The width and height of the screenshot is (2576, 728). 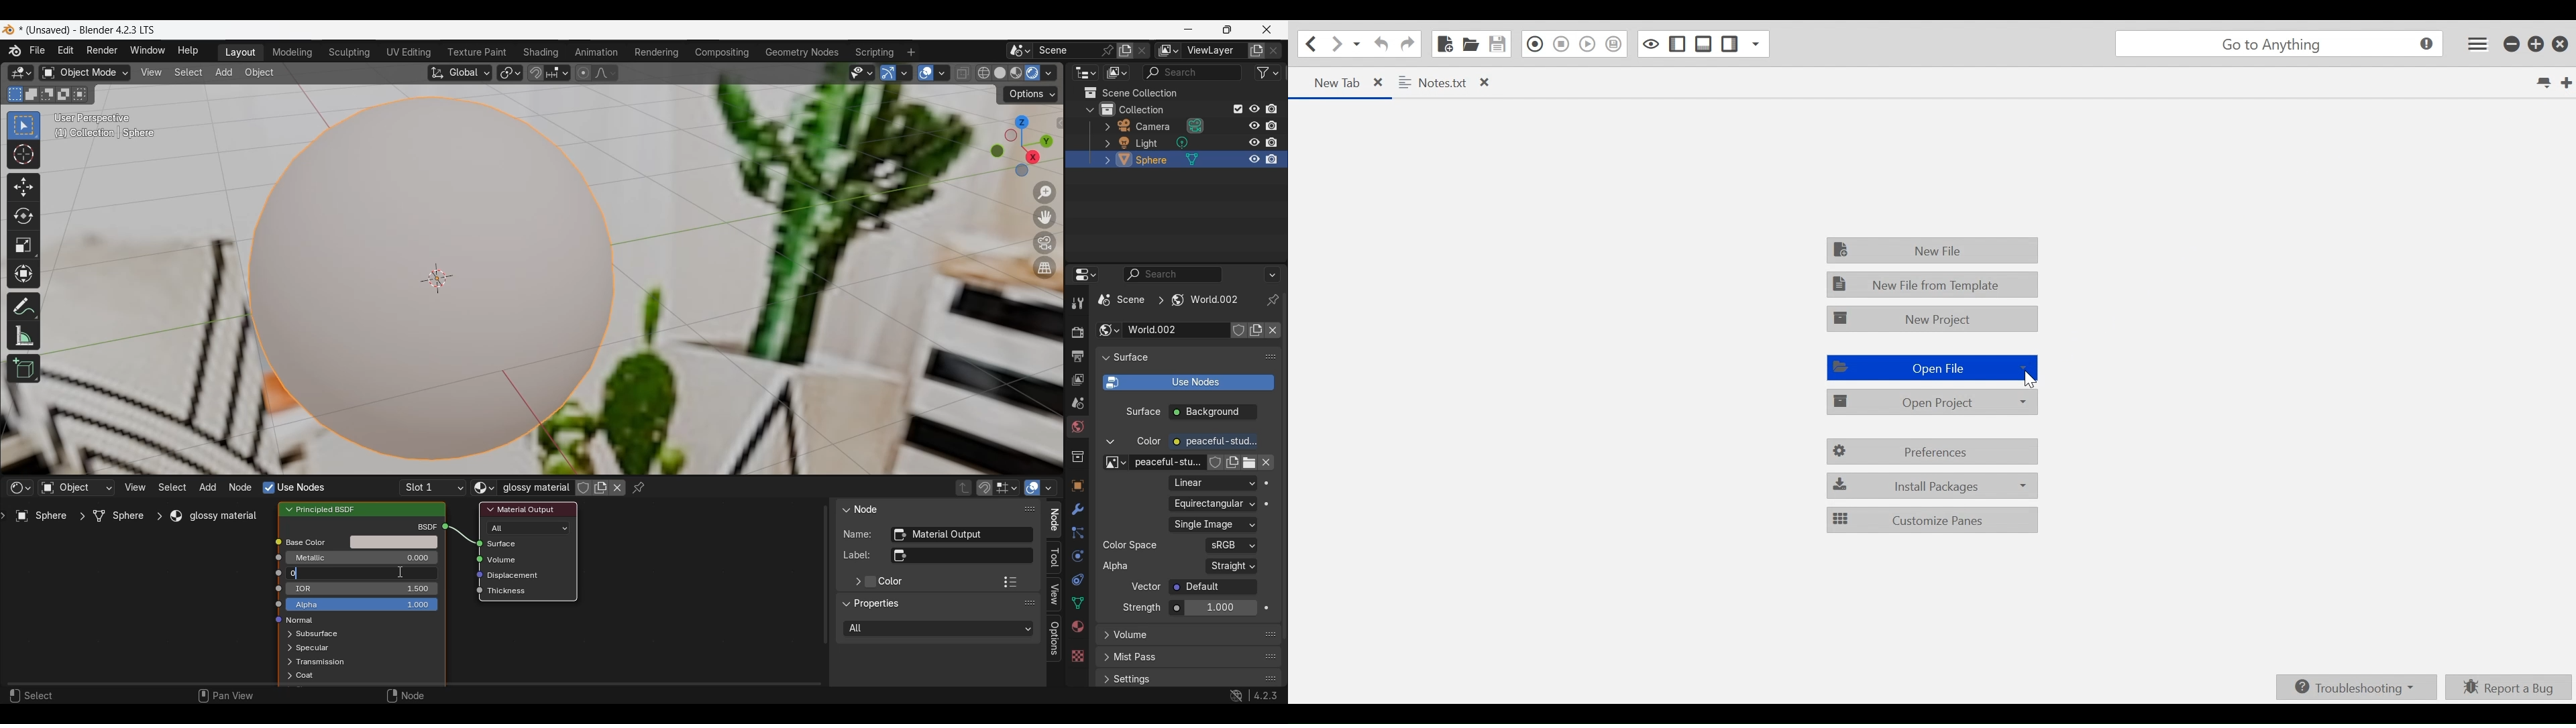 I want to click on Edit menu, so click(x=66, y=51).